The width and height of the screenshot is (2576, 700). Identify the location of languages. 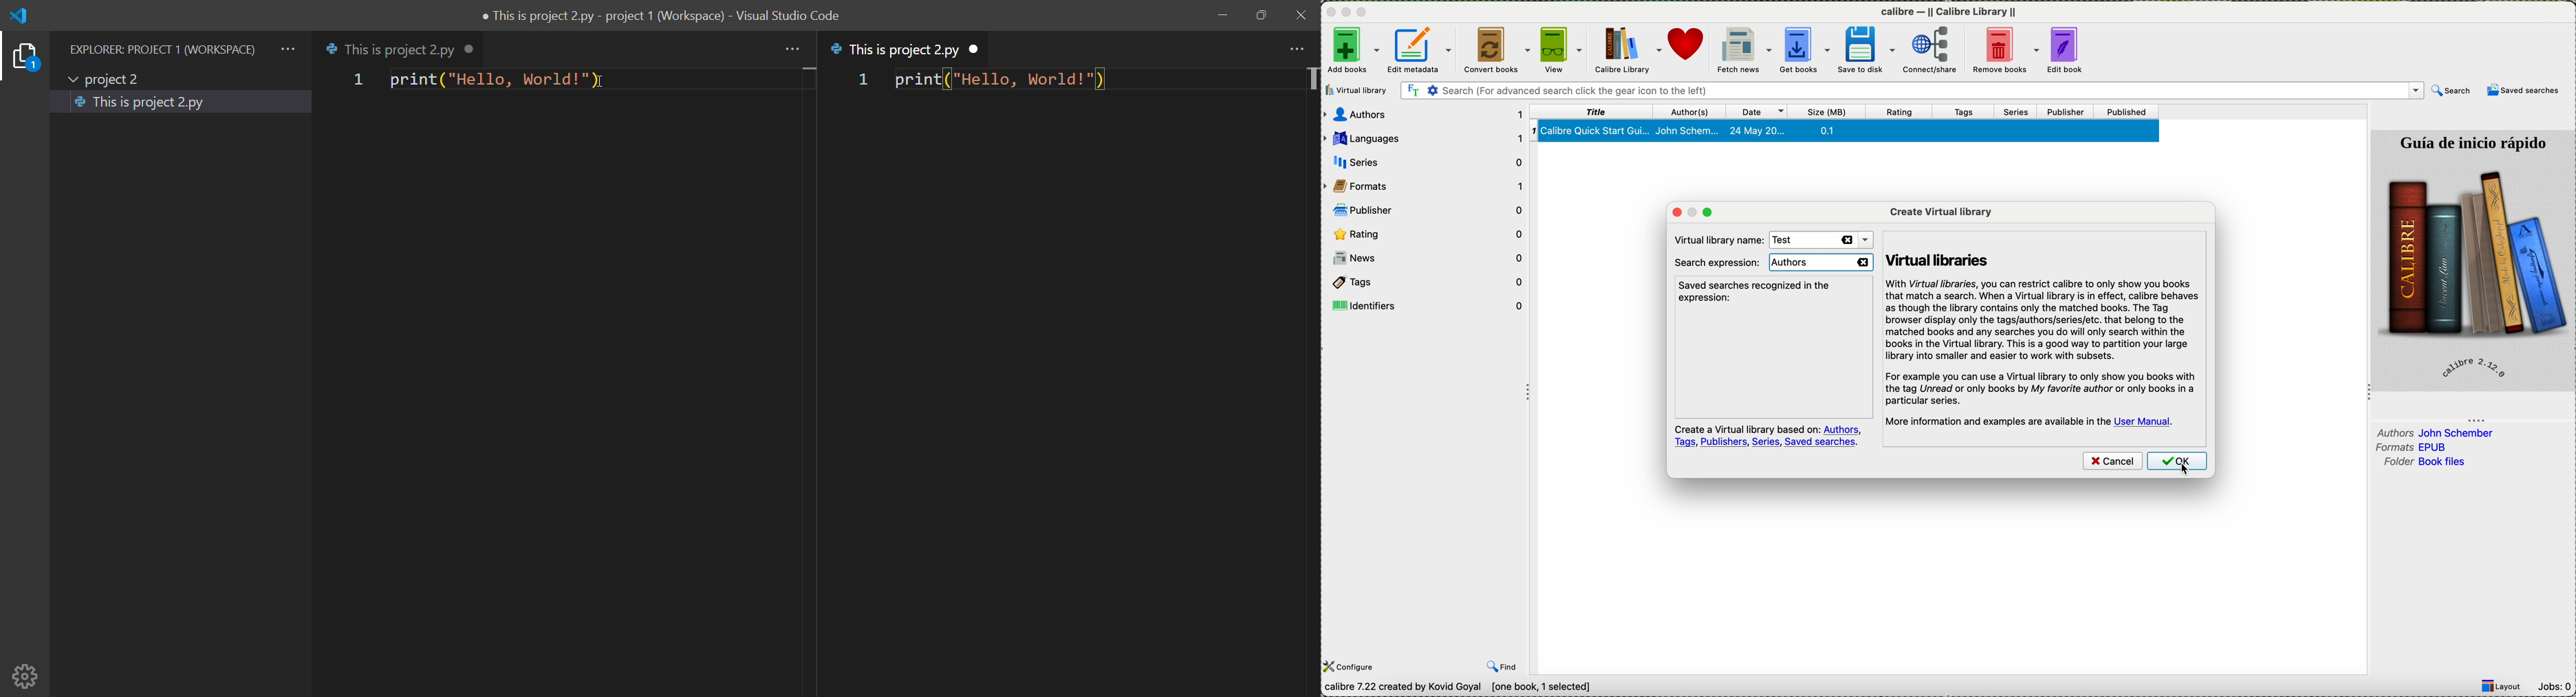
(1424, 139).